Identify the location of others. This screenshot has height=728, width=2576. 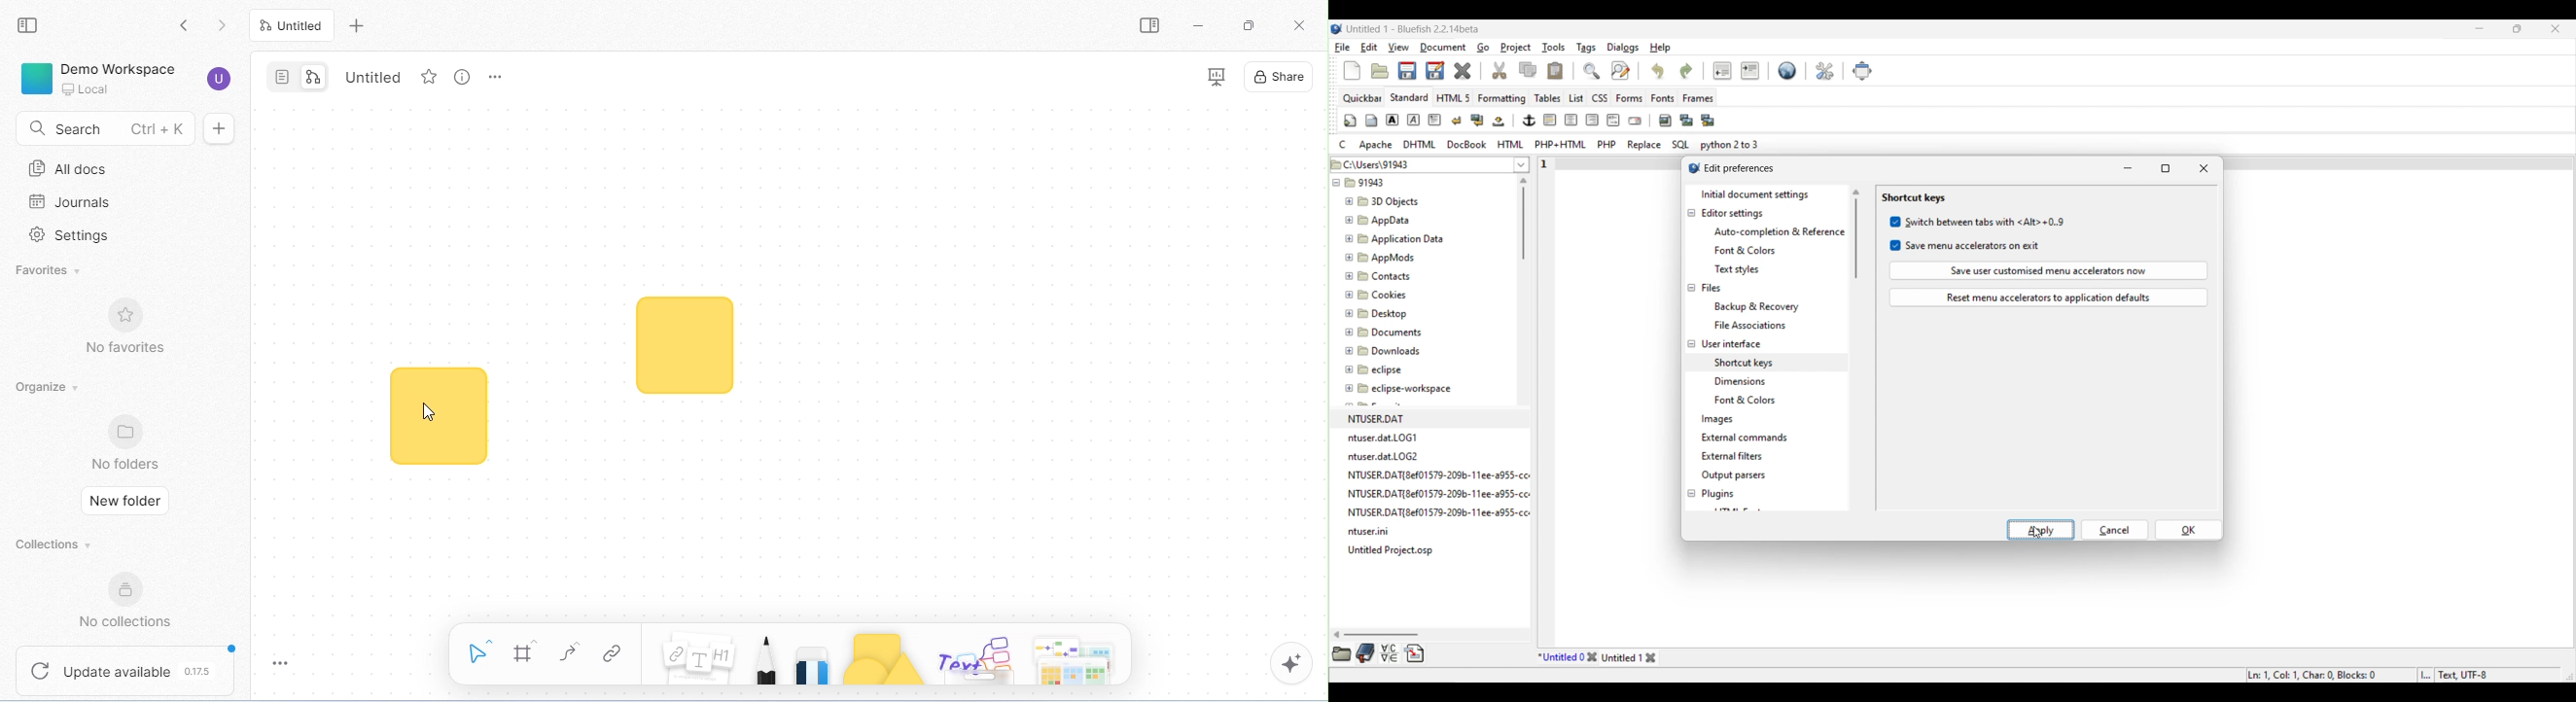
(978, 659).